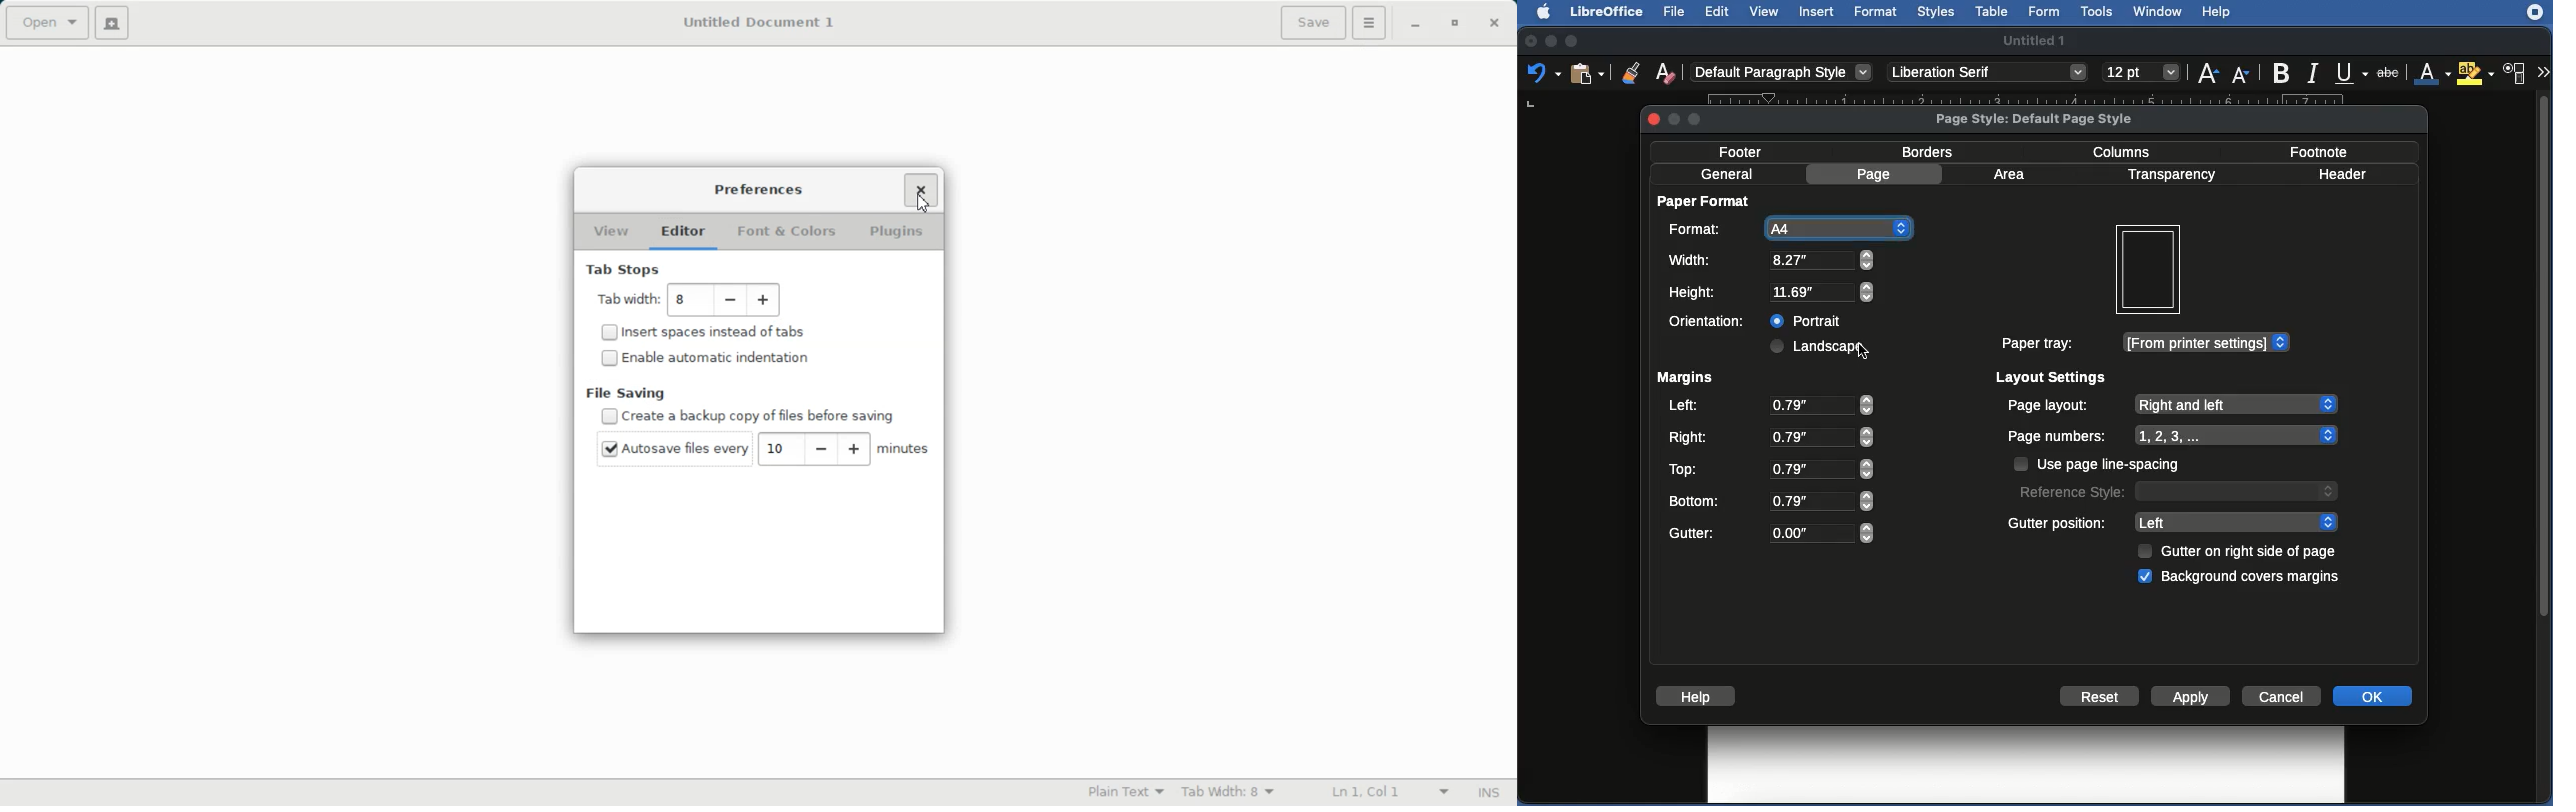  Describe the element at coordinates (2144, 577) in the screenshot. I see `checkbox` at that location.